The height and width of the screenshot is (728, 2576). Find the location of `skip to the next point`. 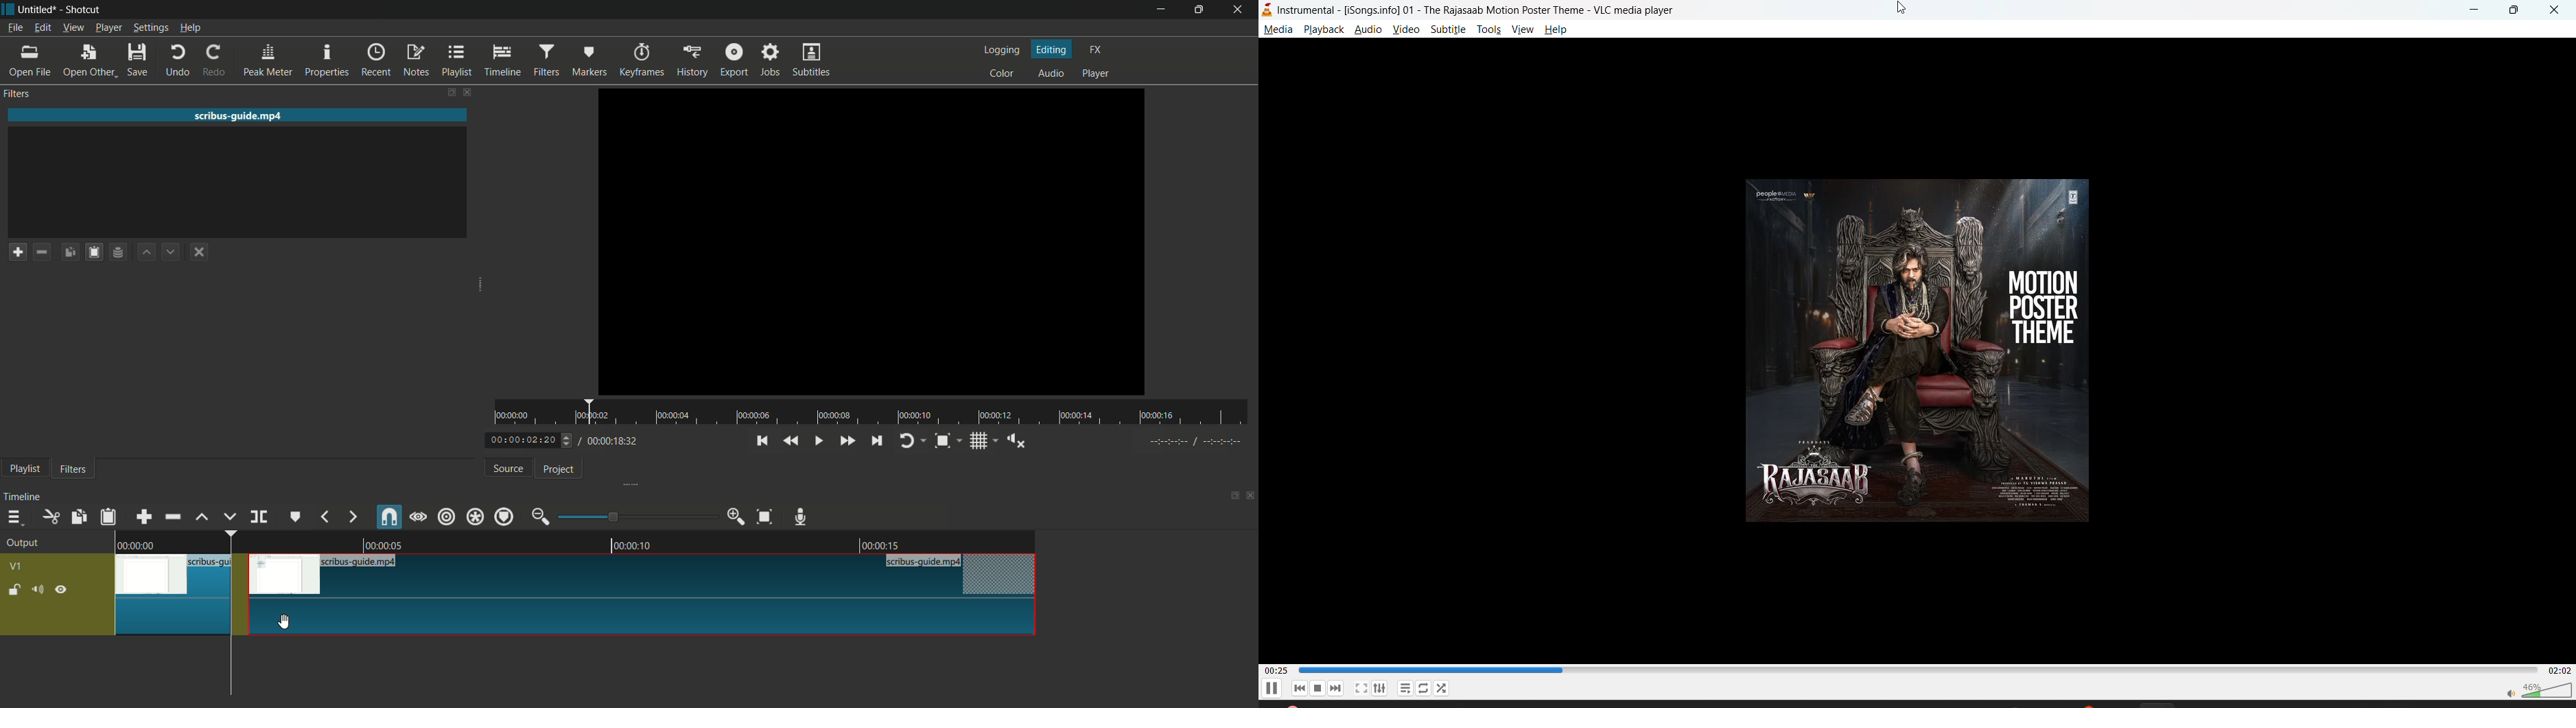

skip to the next point is located at coordinates (878, 441).